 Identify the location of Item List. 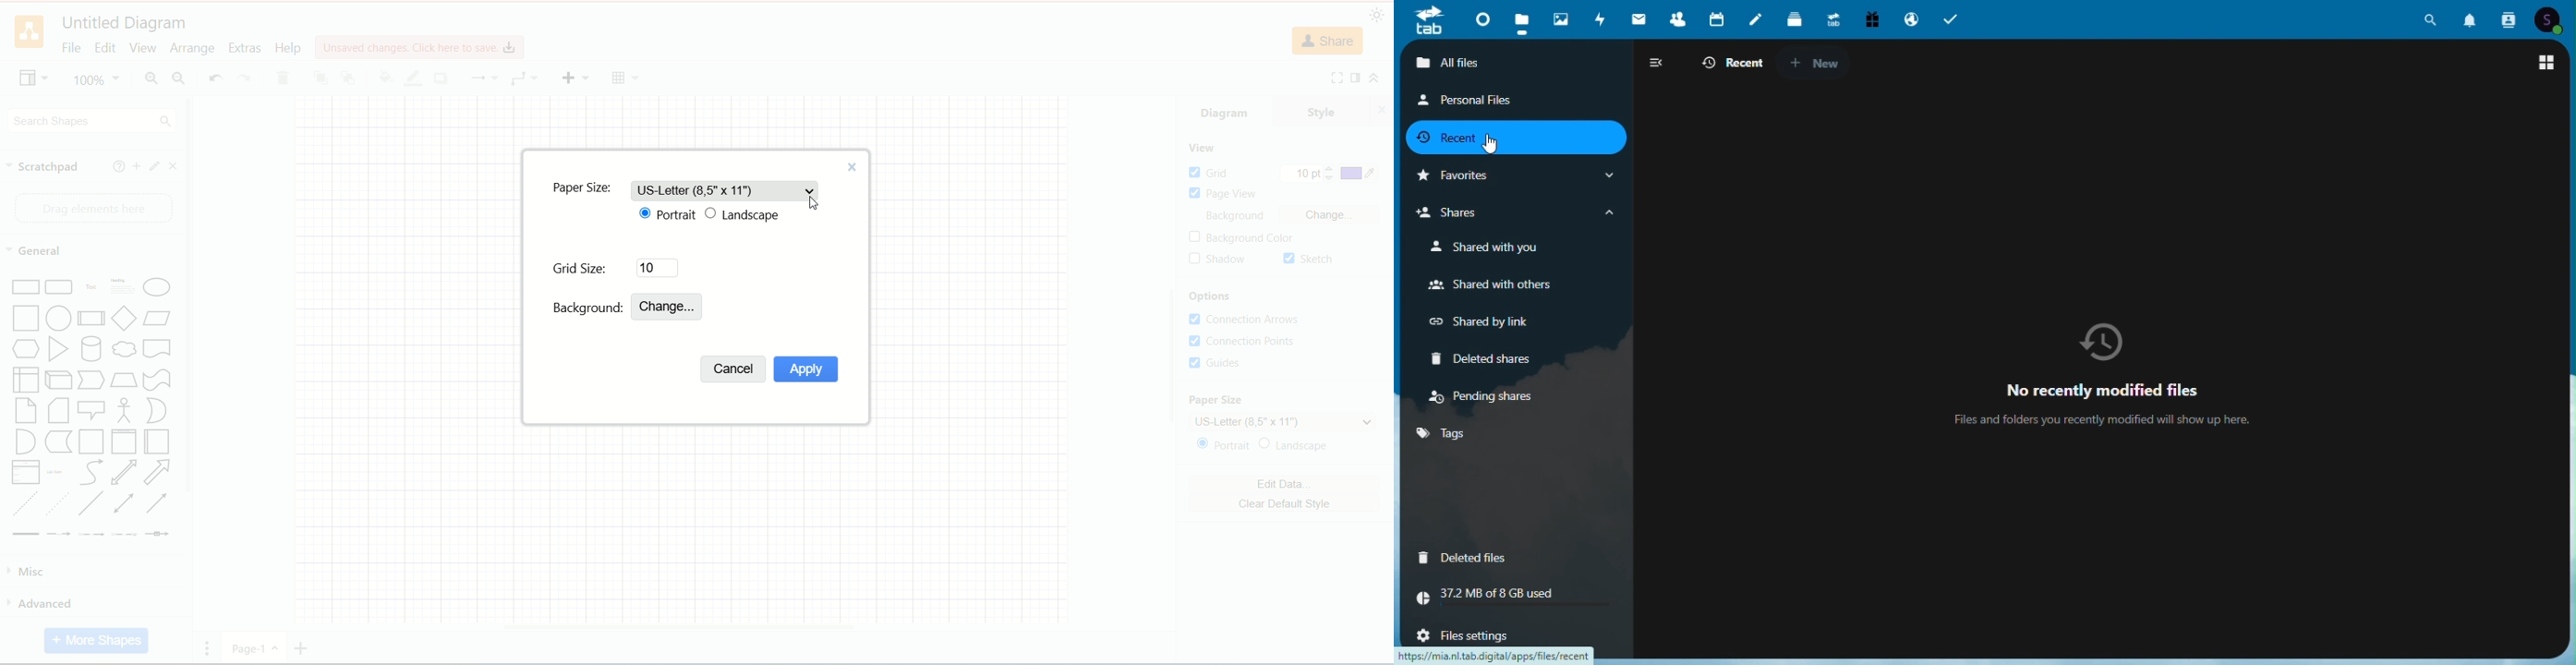
(25, 473).